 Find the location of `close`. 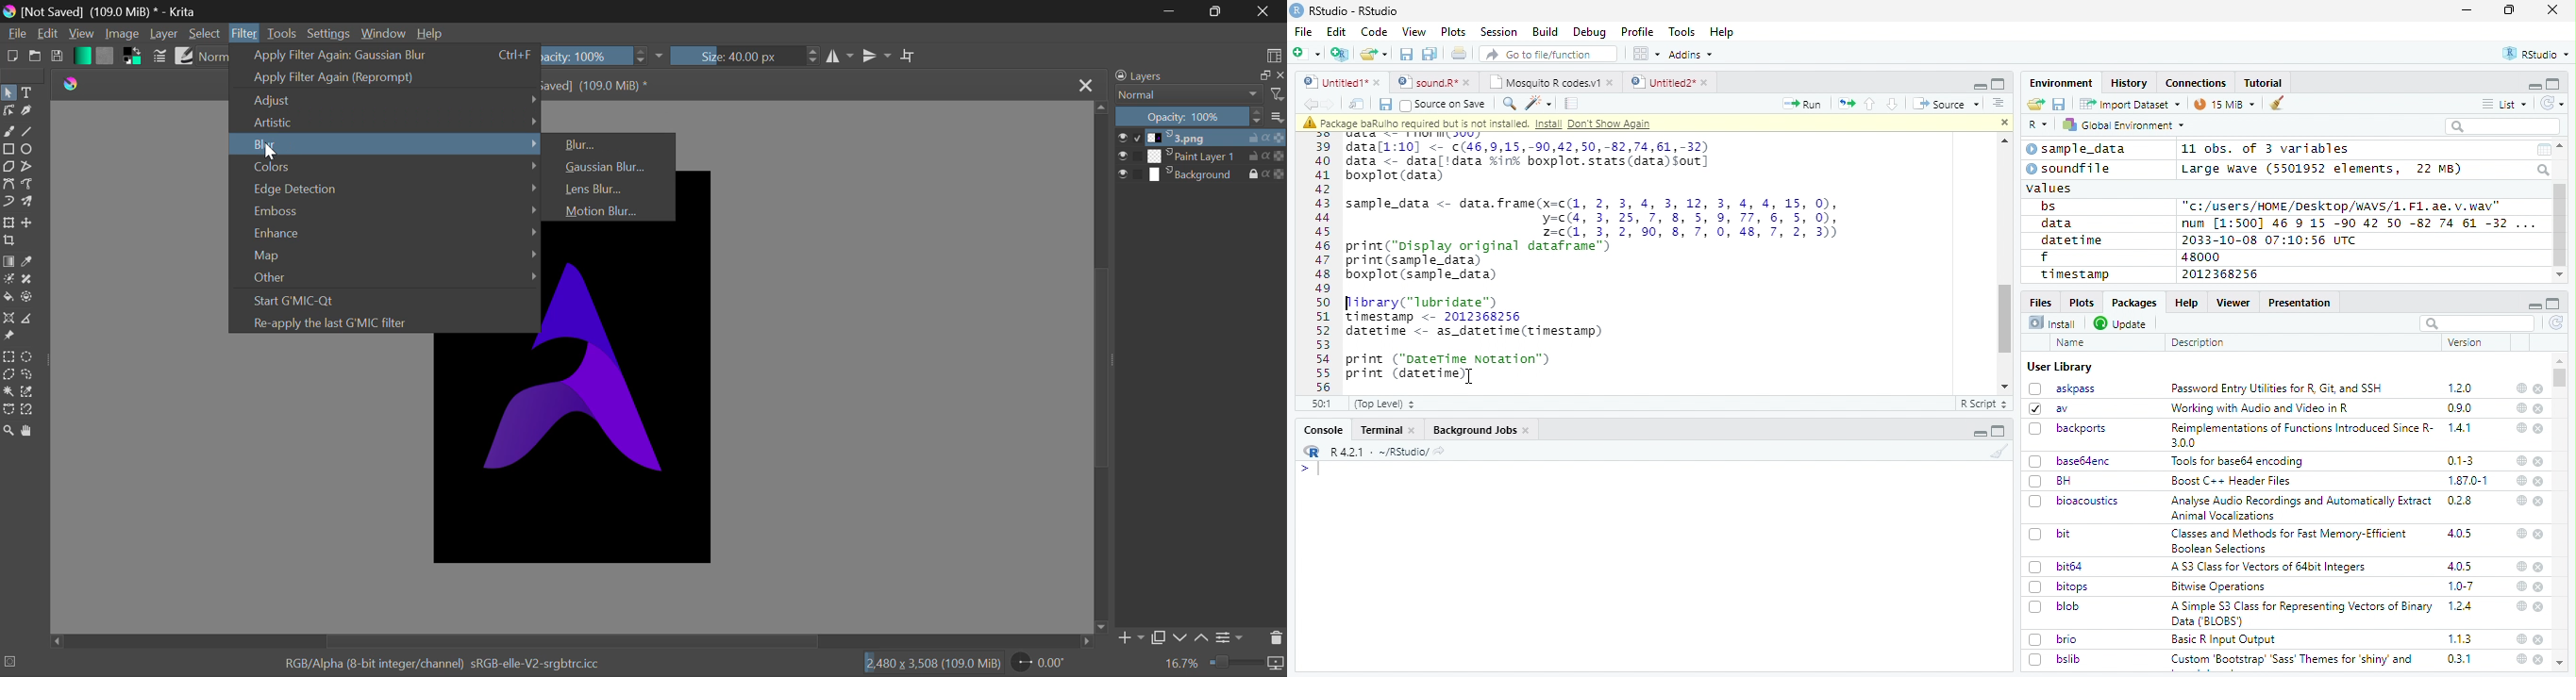

close is located at coordinates (2540, 502).